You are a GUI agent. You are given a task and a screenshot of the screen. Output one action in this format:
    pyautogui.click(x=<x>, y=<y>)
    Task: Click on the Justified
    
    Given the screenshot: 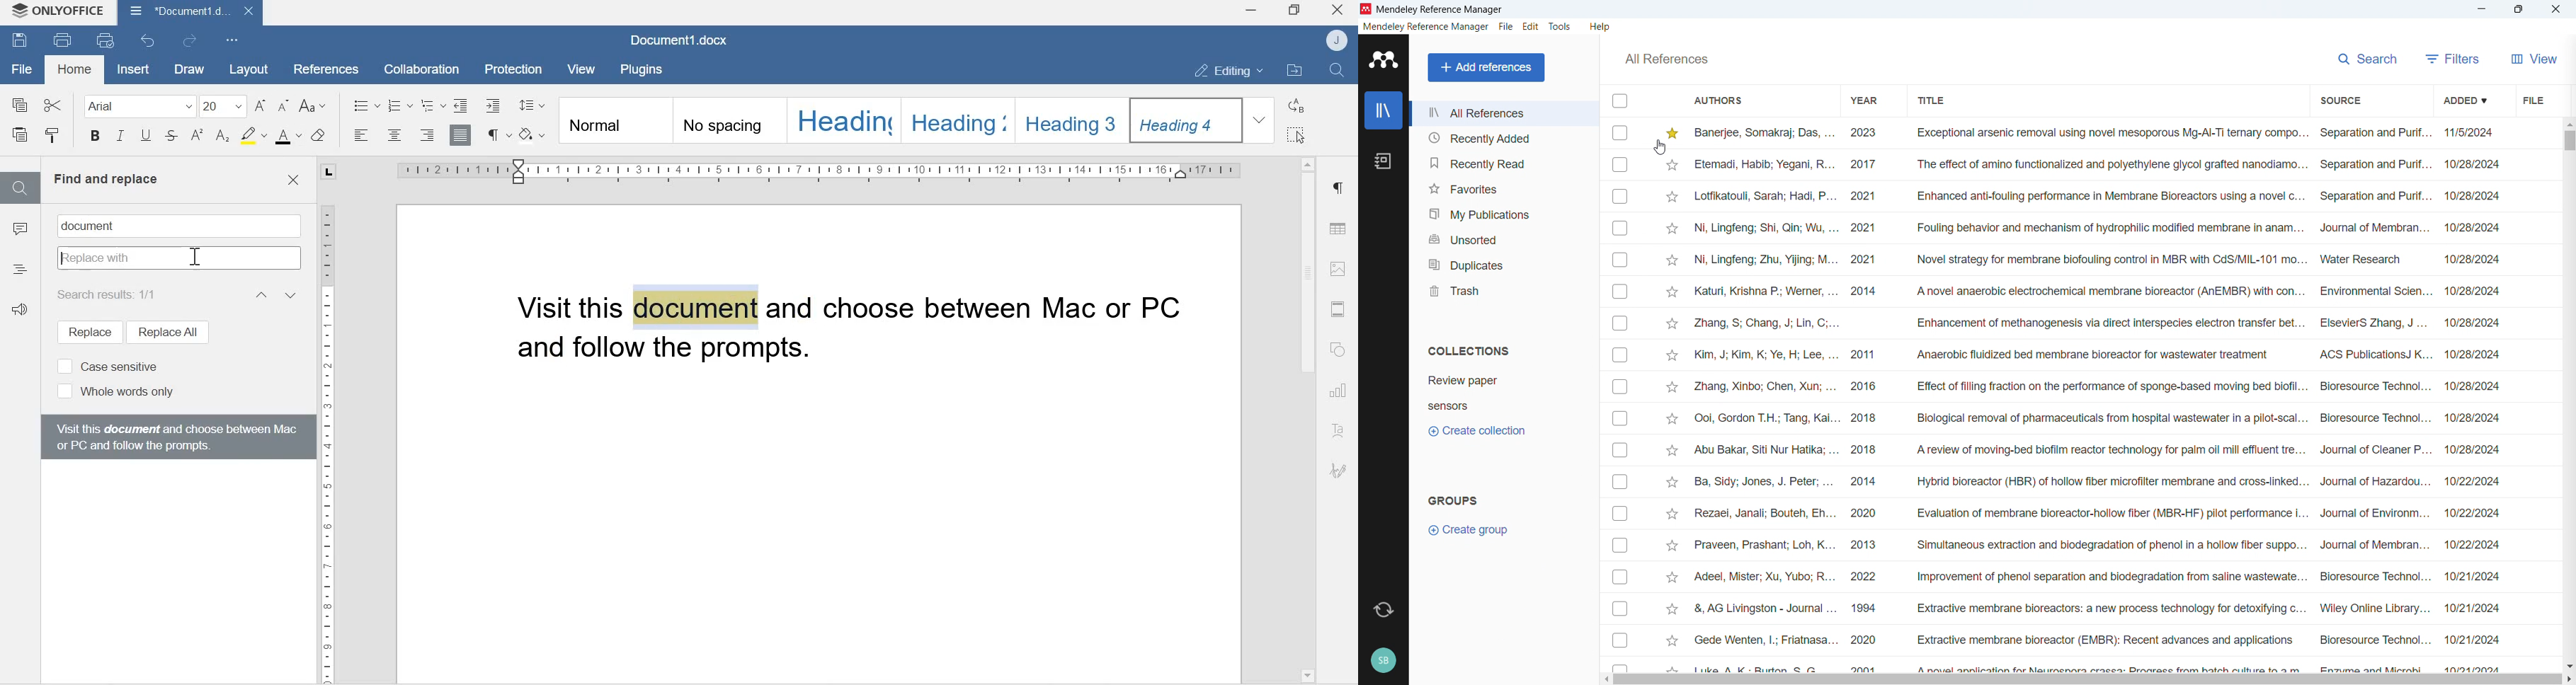 What is the action you would take?
    pyautogui.click(x=461, y=134)
    